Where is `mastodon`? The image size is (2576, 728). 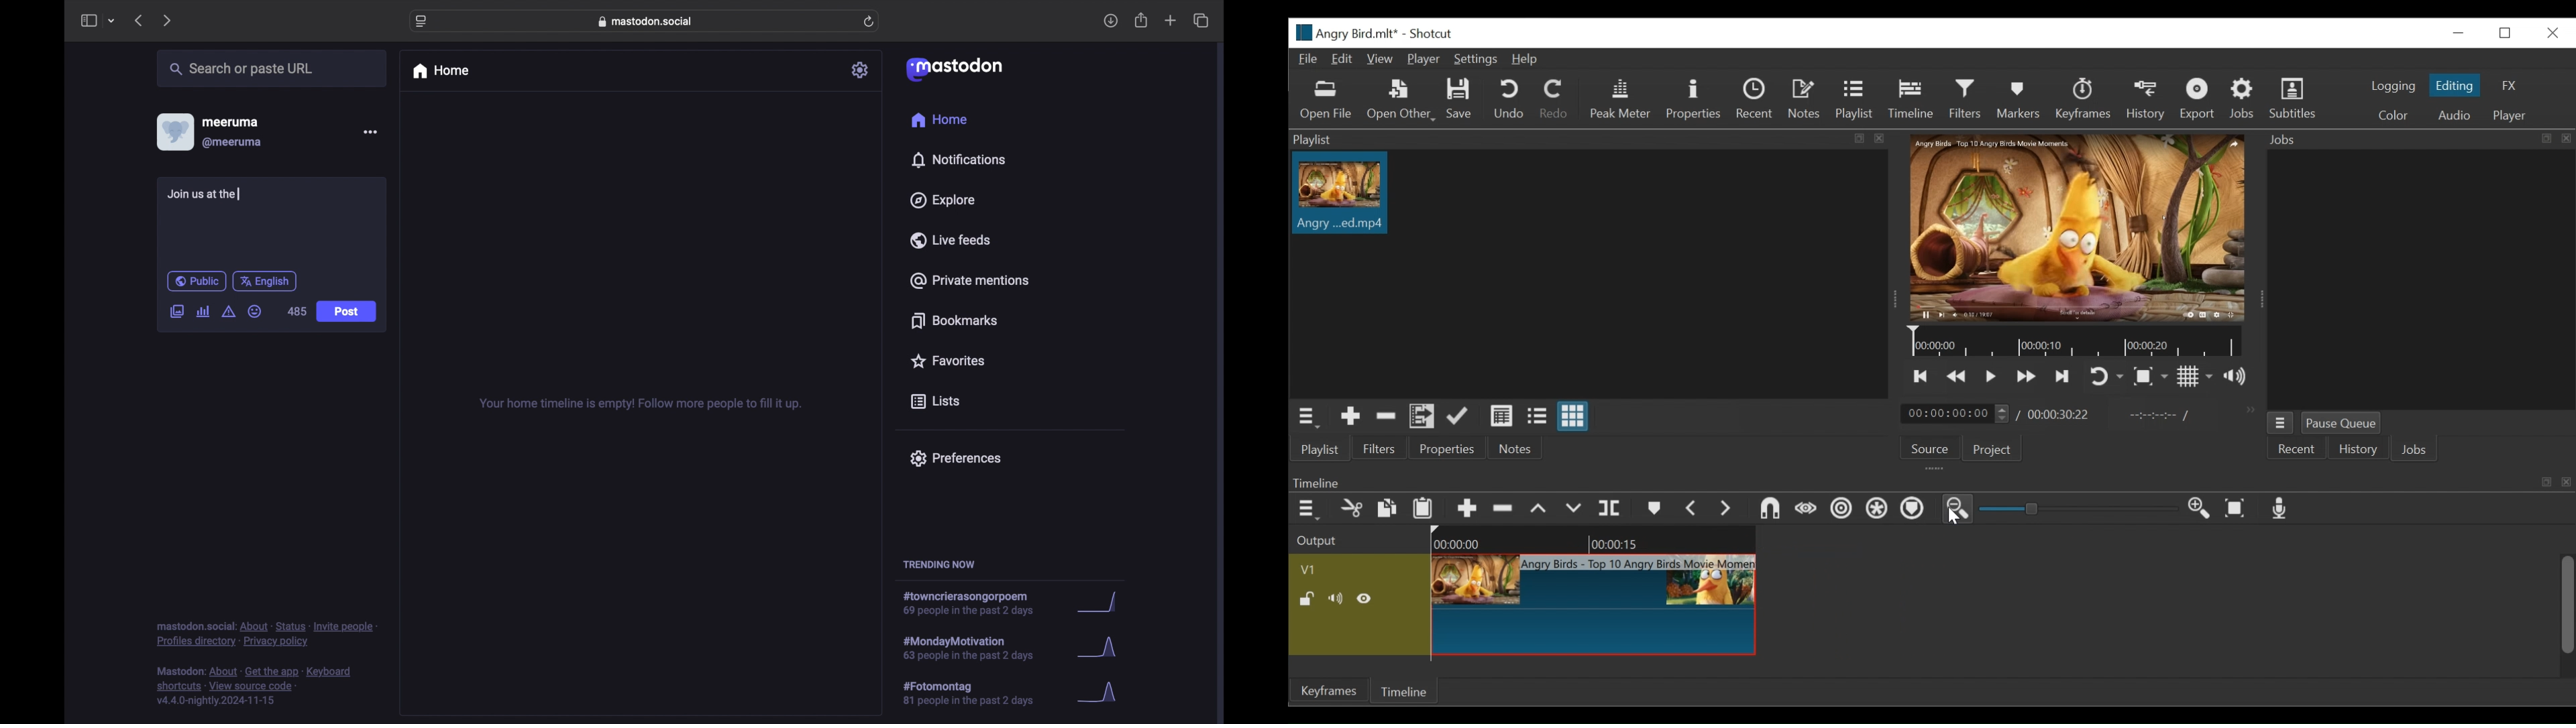
mastodon is located at coordinates (953, 68).